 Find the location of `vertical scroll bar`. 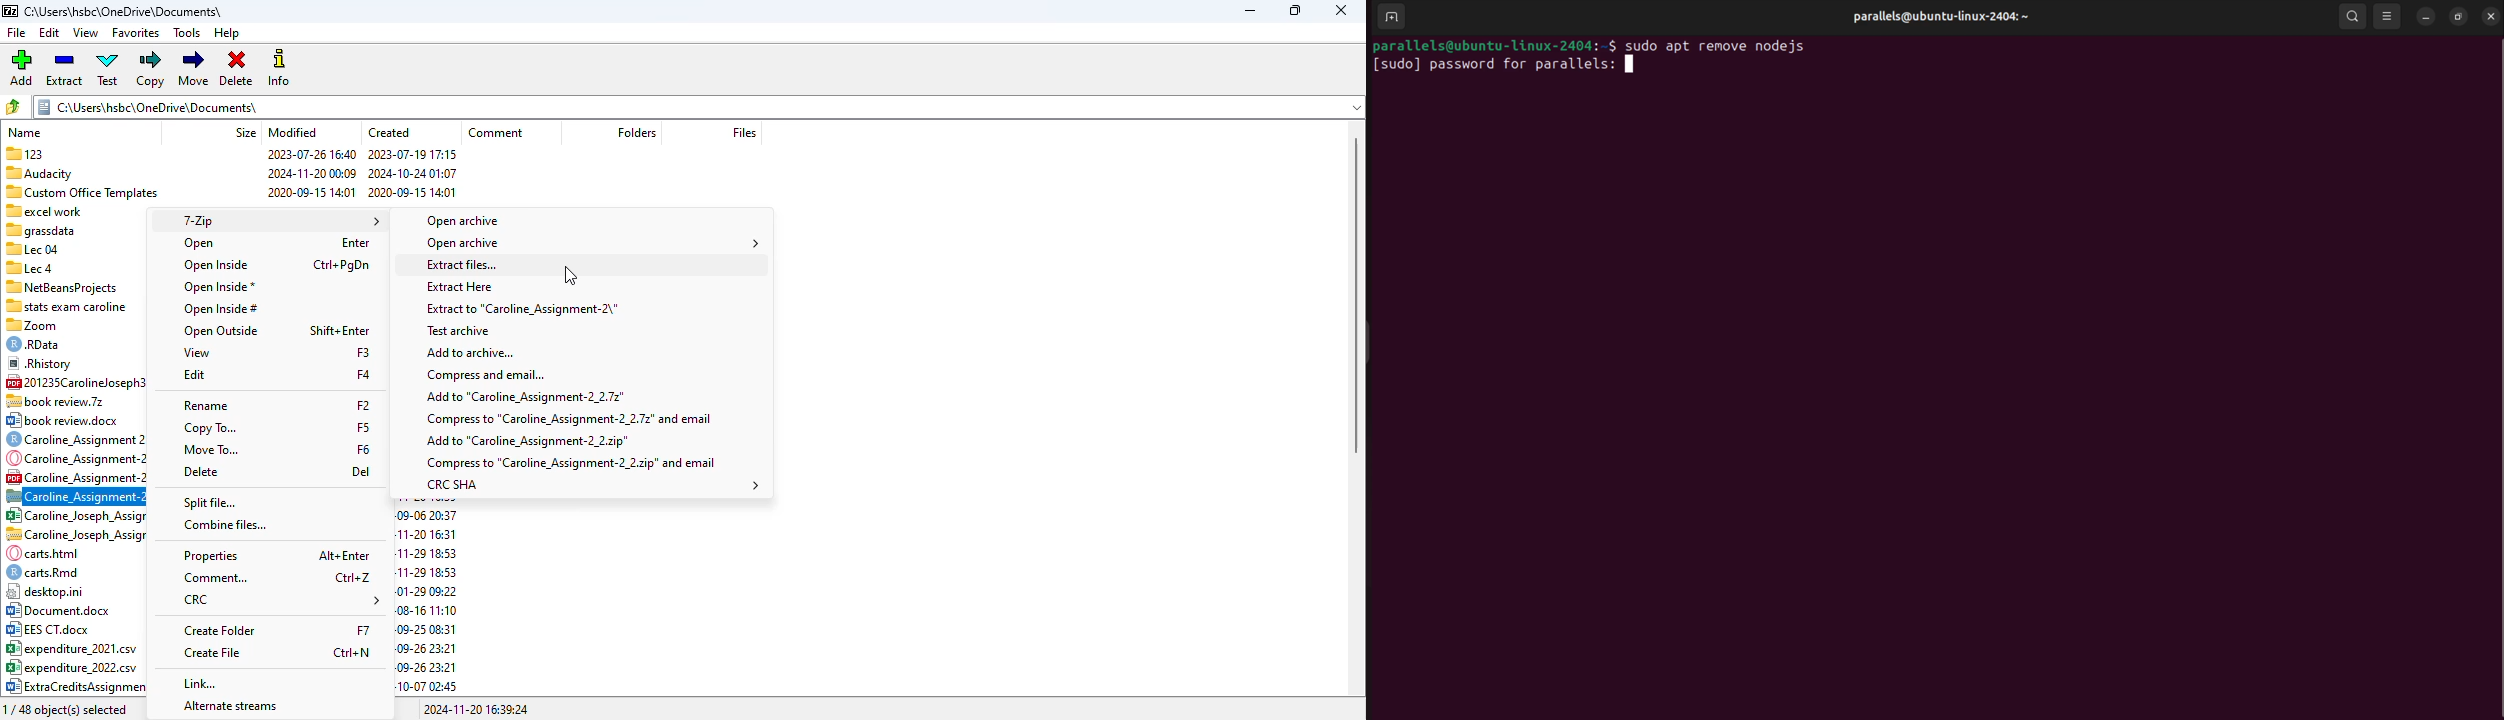

vertical scroll bar is located at coordinates (1356, 294).